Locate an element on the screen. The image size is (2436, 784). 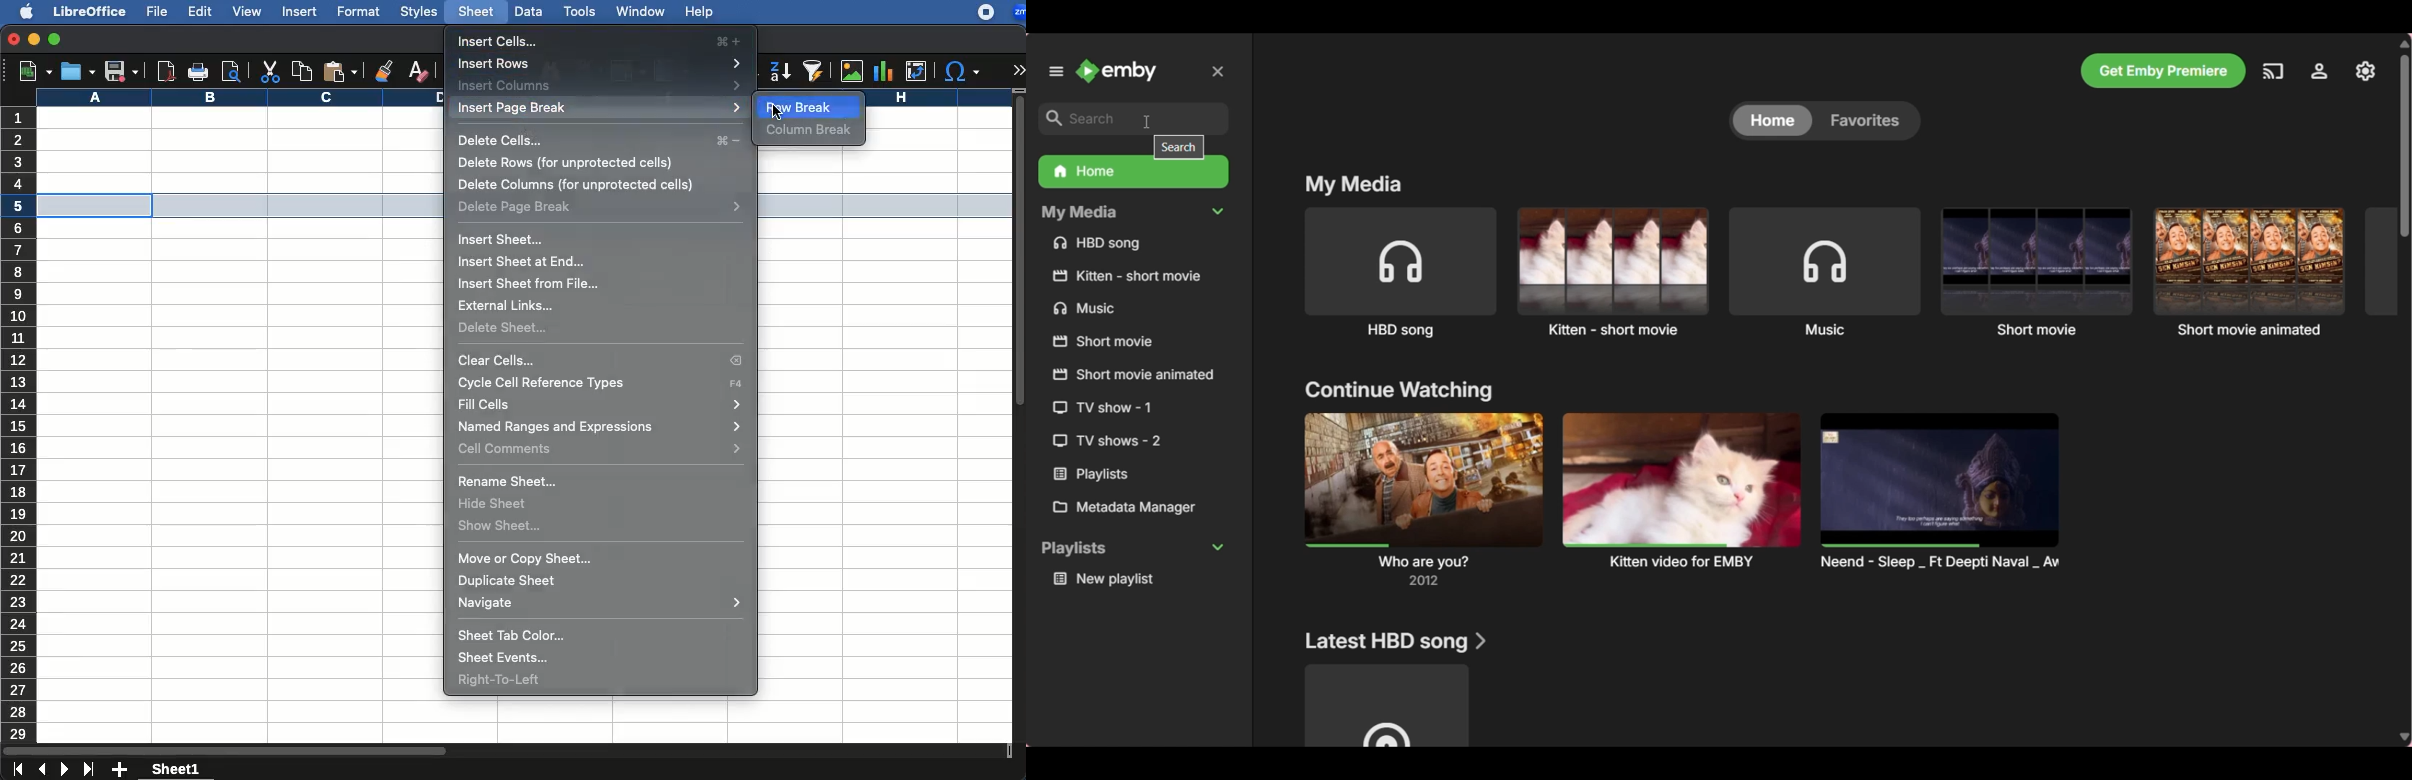
insert columns is located at coordinates (599, 85).